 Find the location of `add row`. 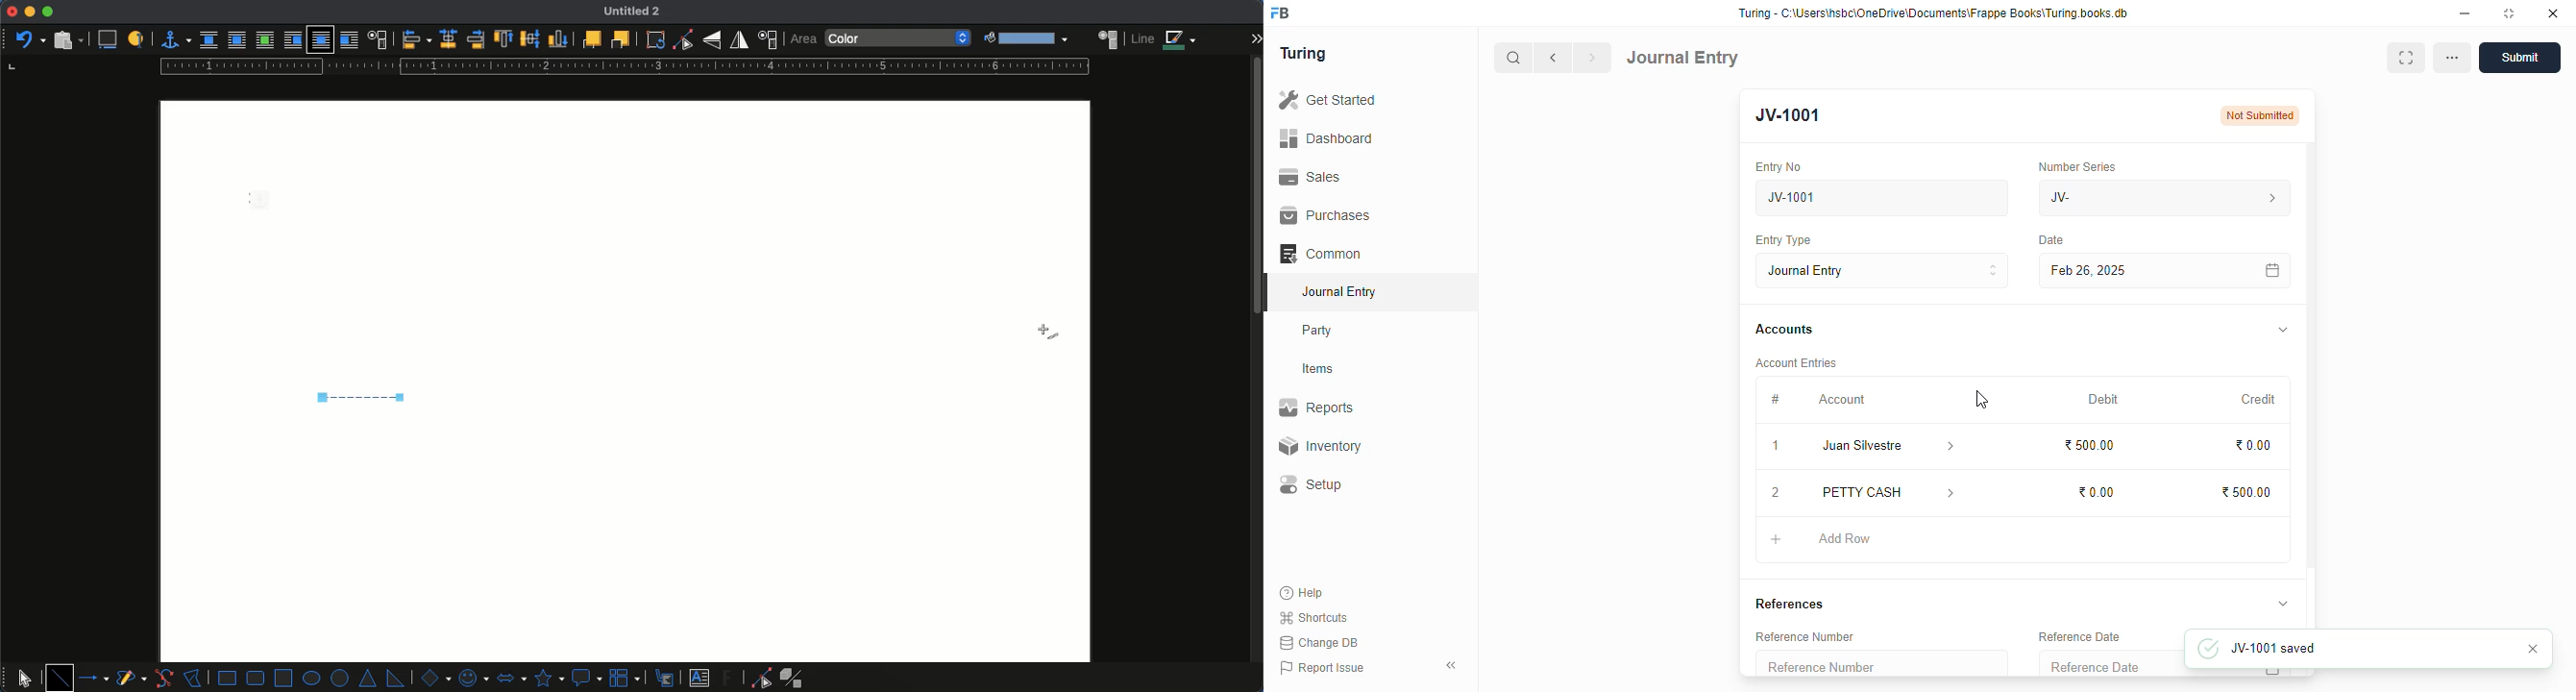

add row is located at coordinates (1845, 539).